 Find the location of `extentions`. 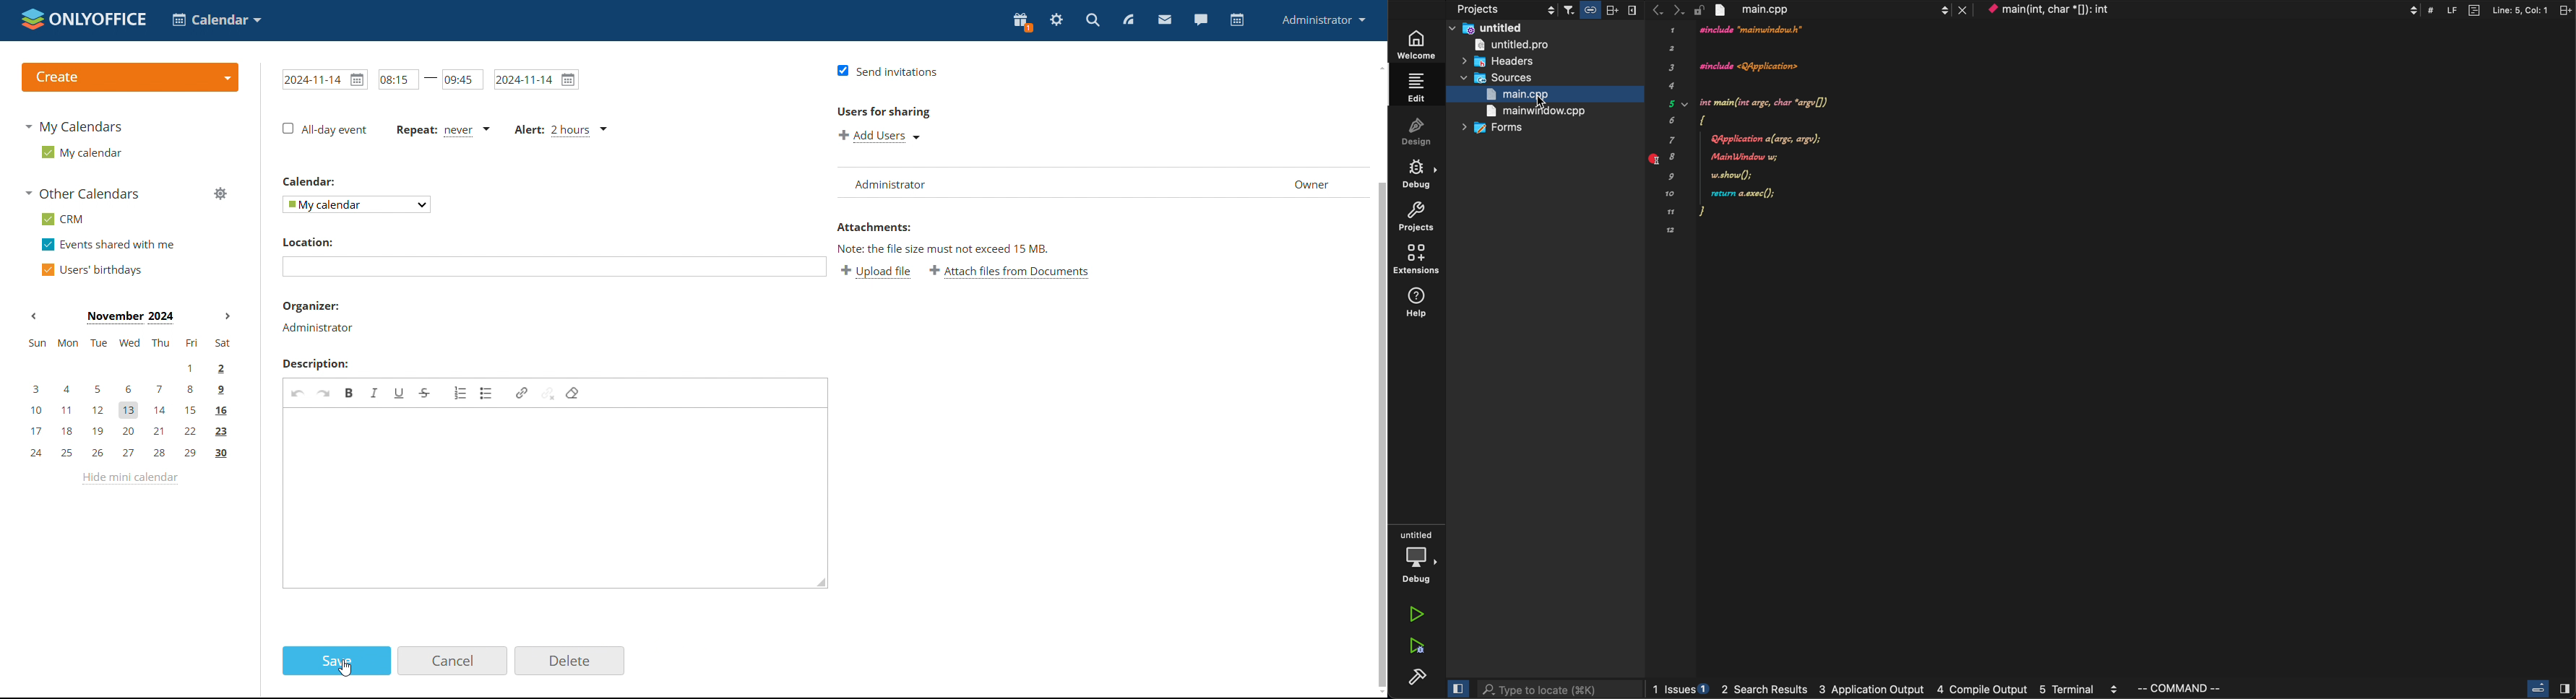

extentions is located at coordinates (1417, 260).